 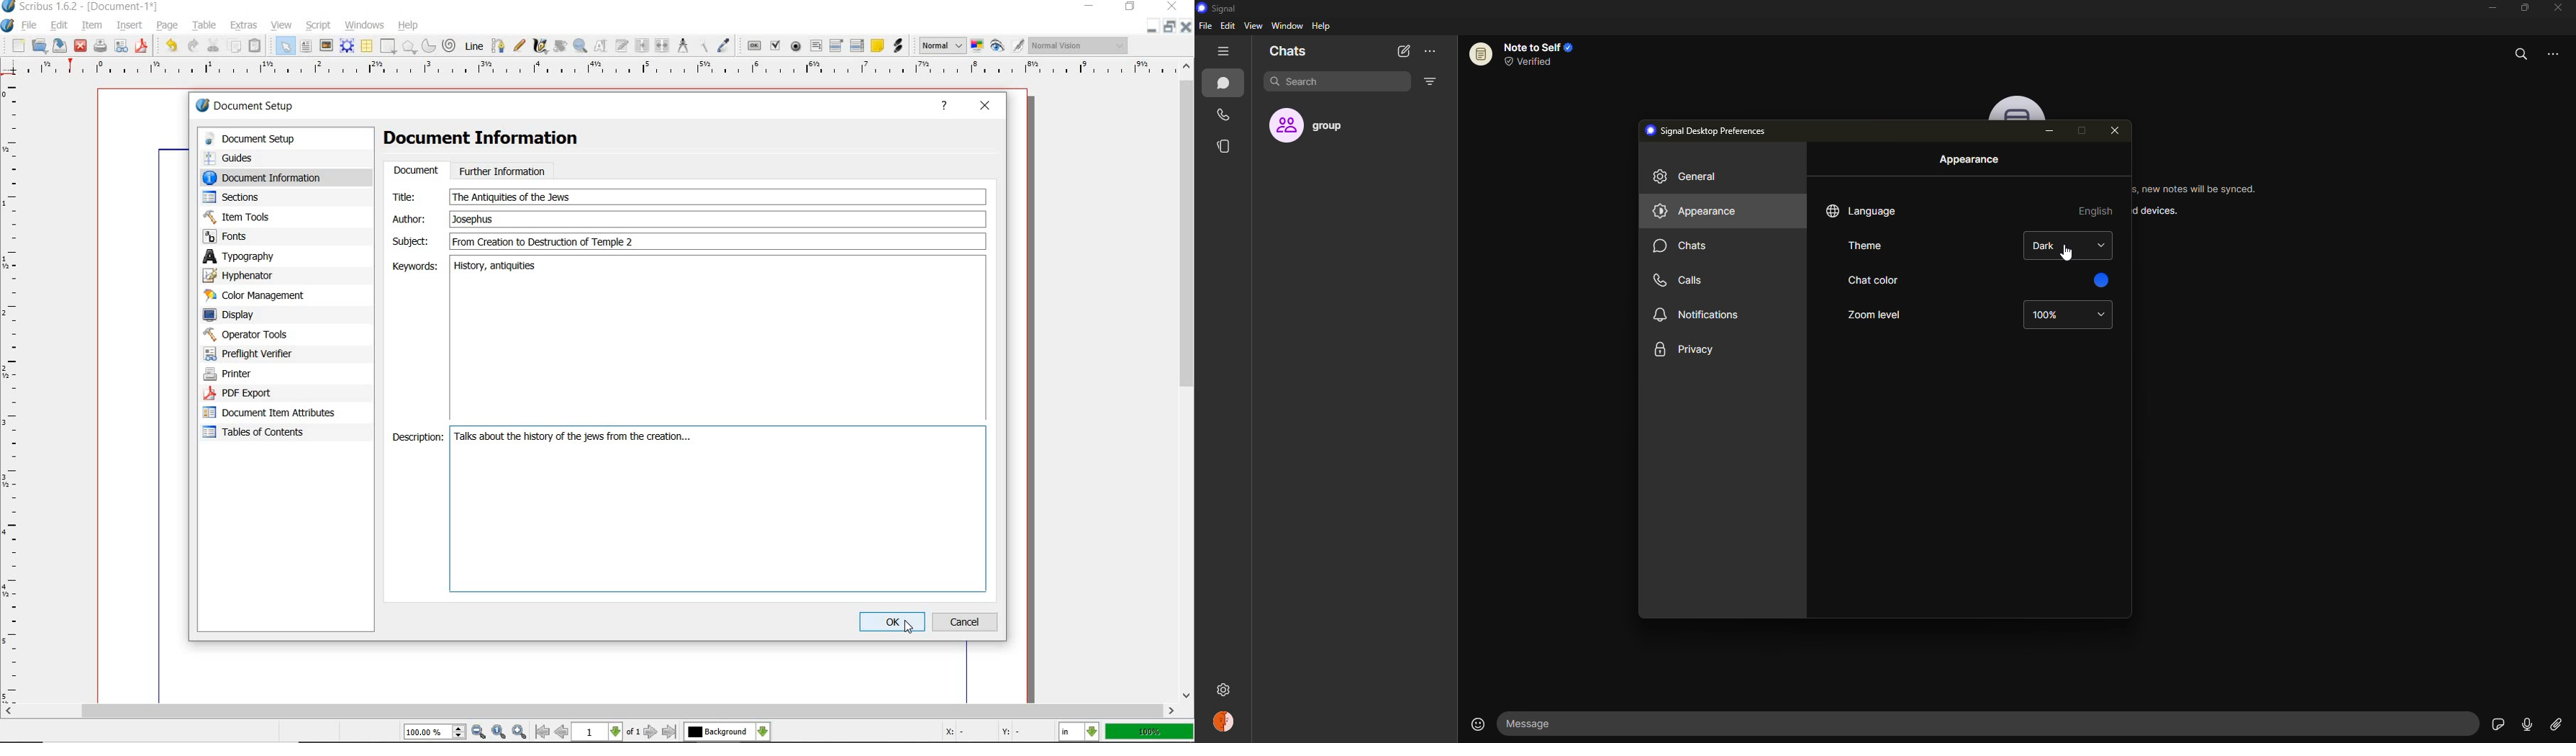 I want to click on view, so click(x=281, y=25).